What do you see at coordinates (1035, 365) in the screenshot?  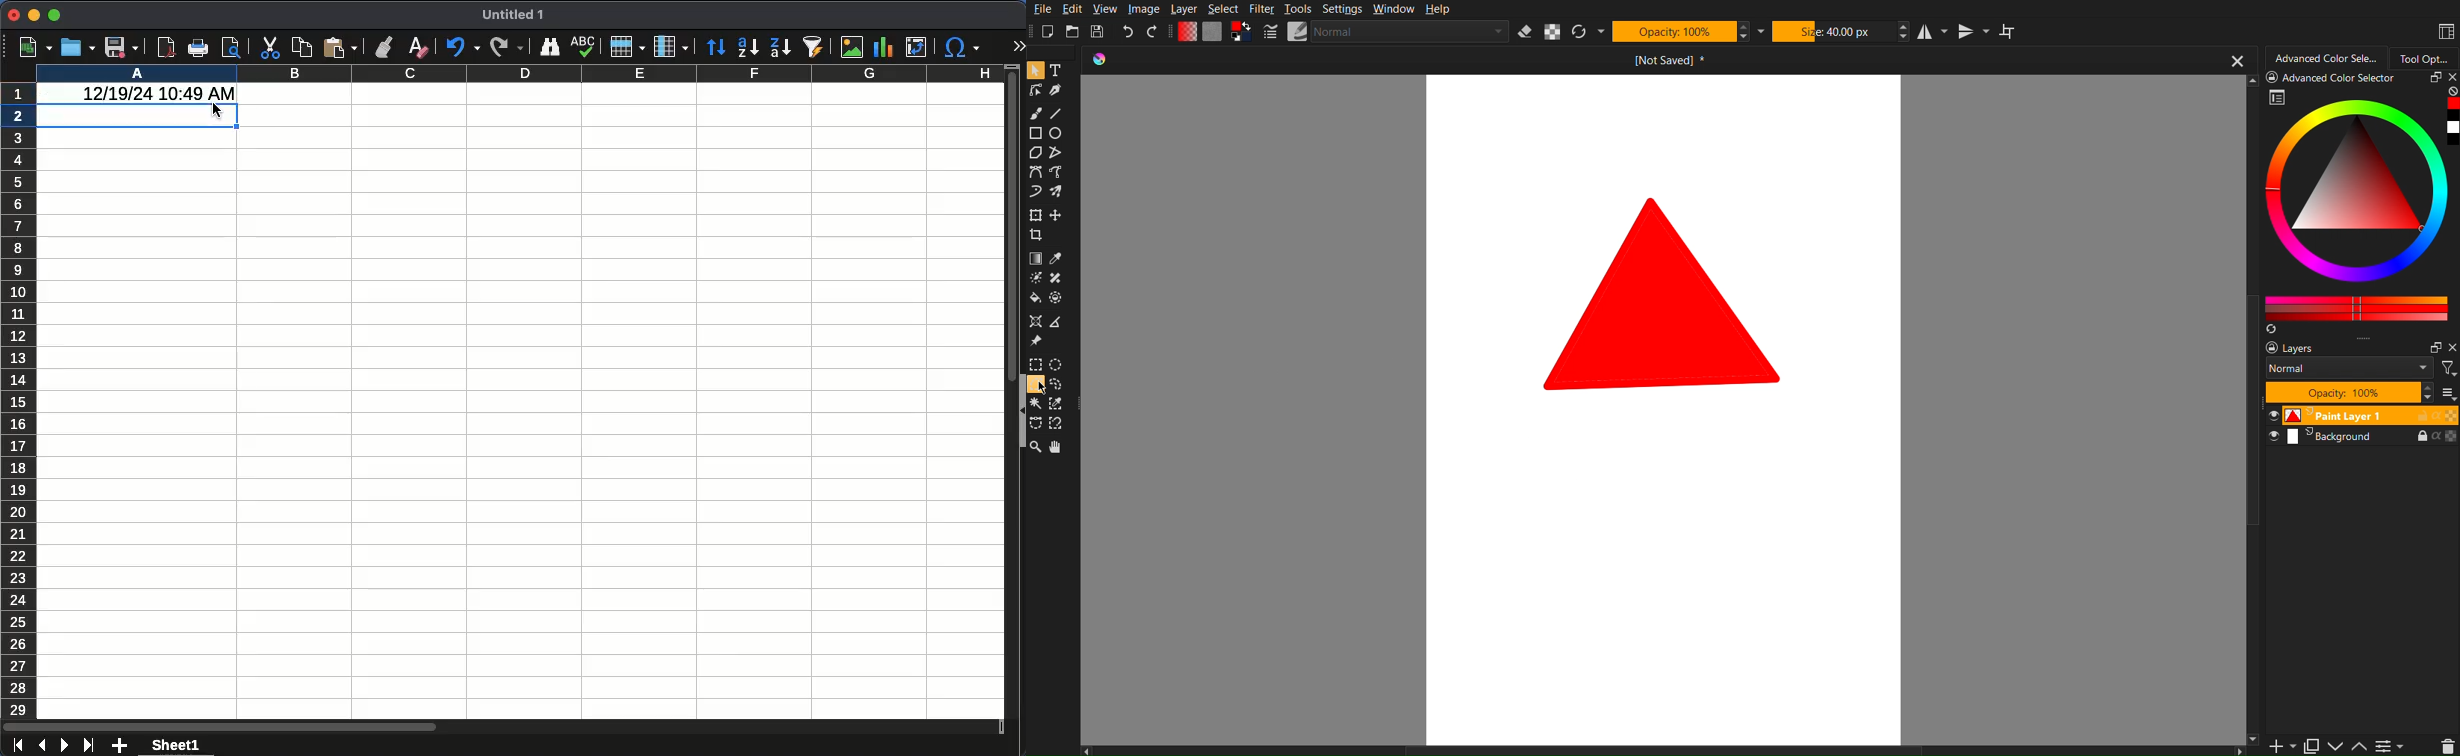 I see `Selection square` at bounding box center [1035, 365].